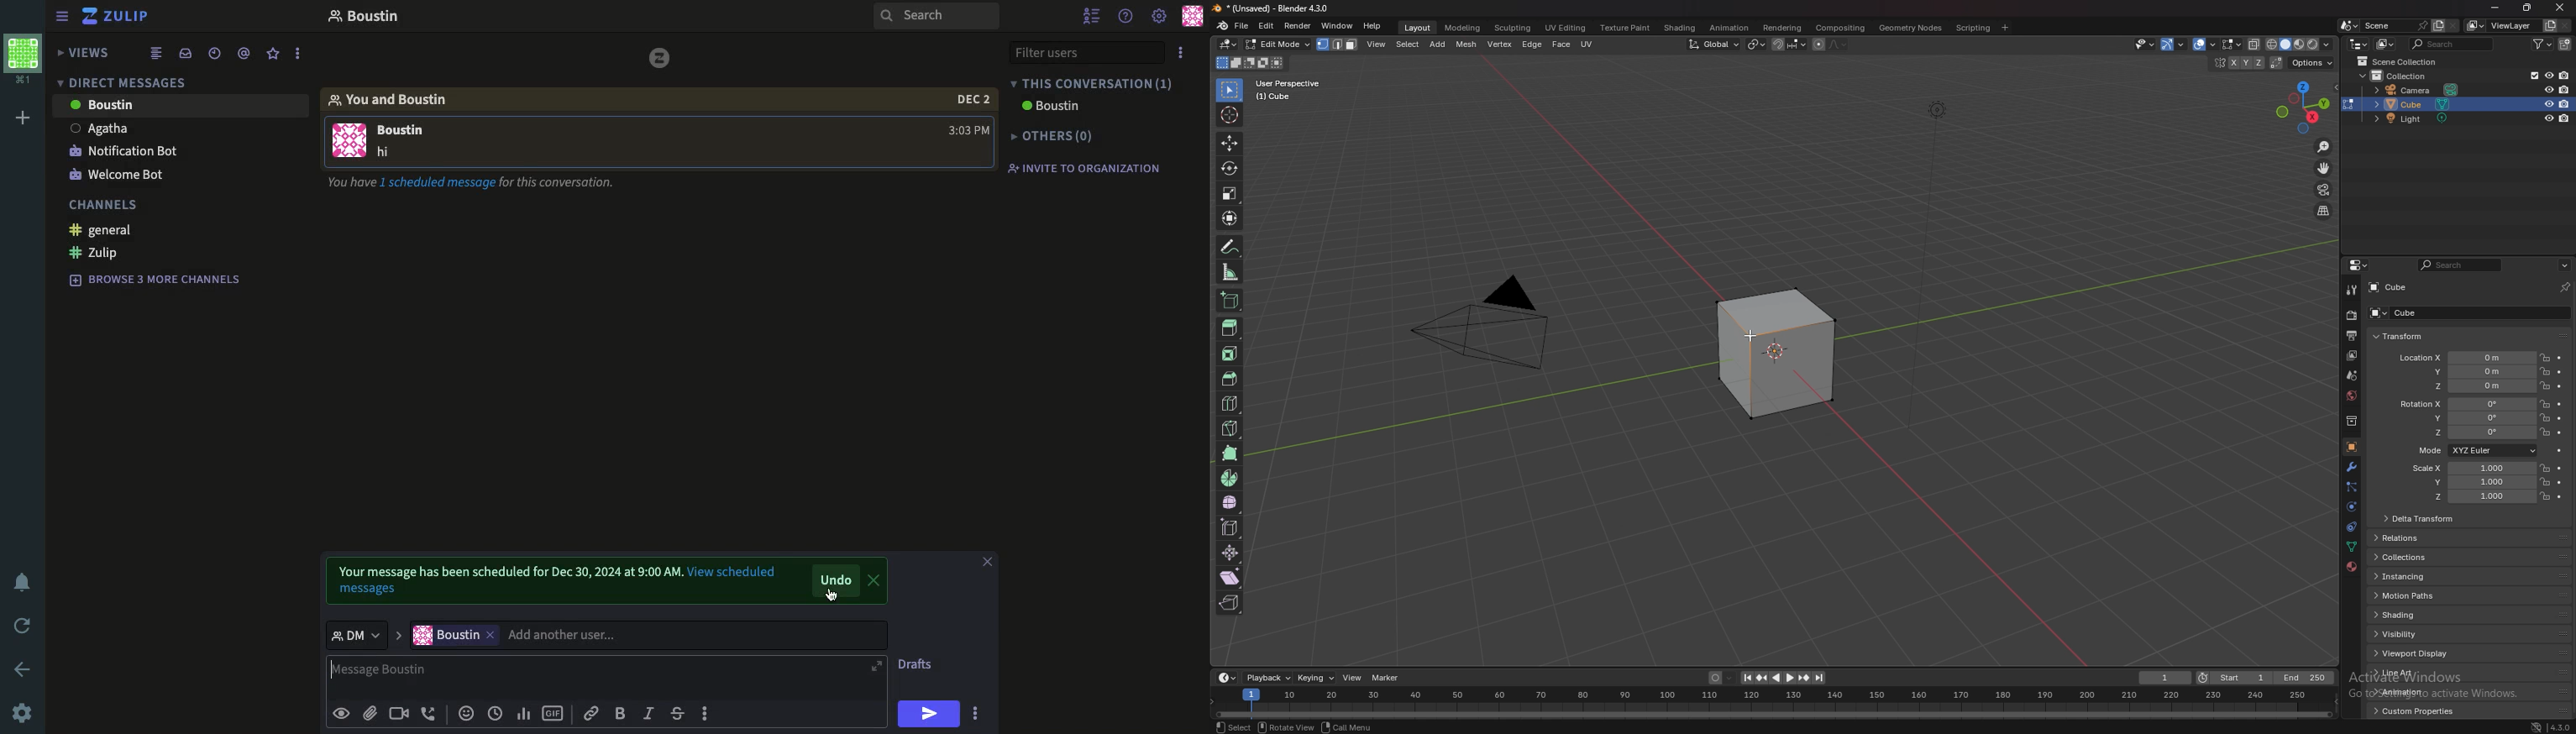 The width and height of the screenshot is (2576, 756). What do you see at coordinates (1782, 29) in the screenshot?
I see `rendering` at bounding box center [1782, 29].